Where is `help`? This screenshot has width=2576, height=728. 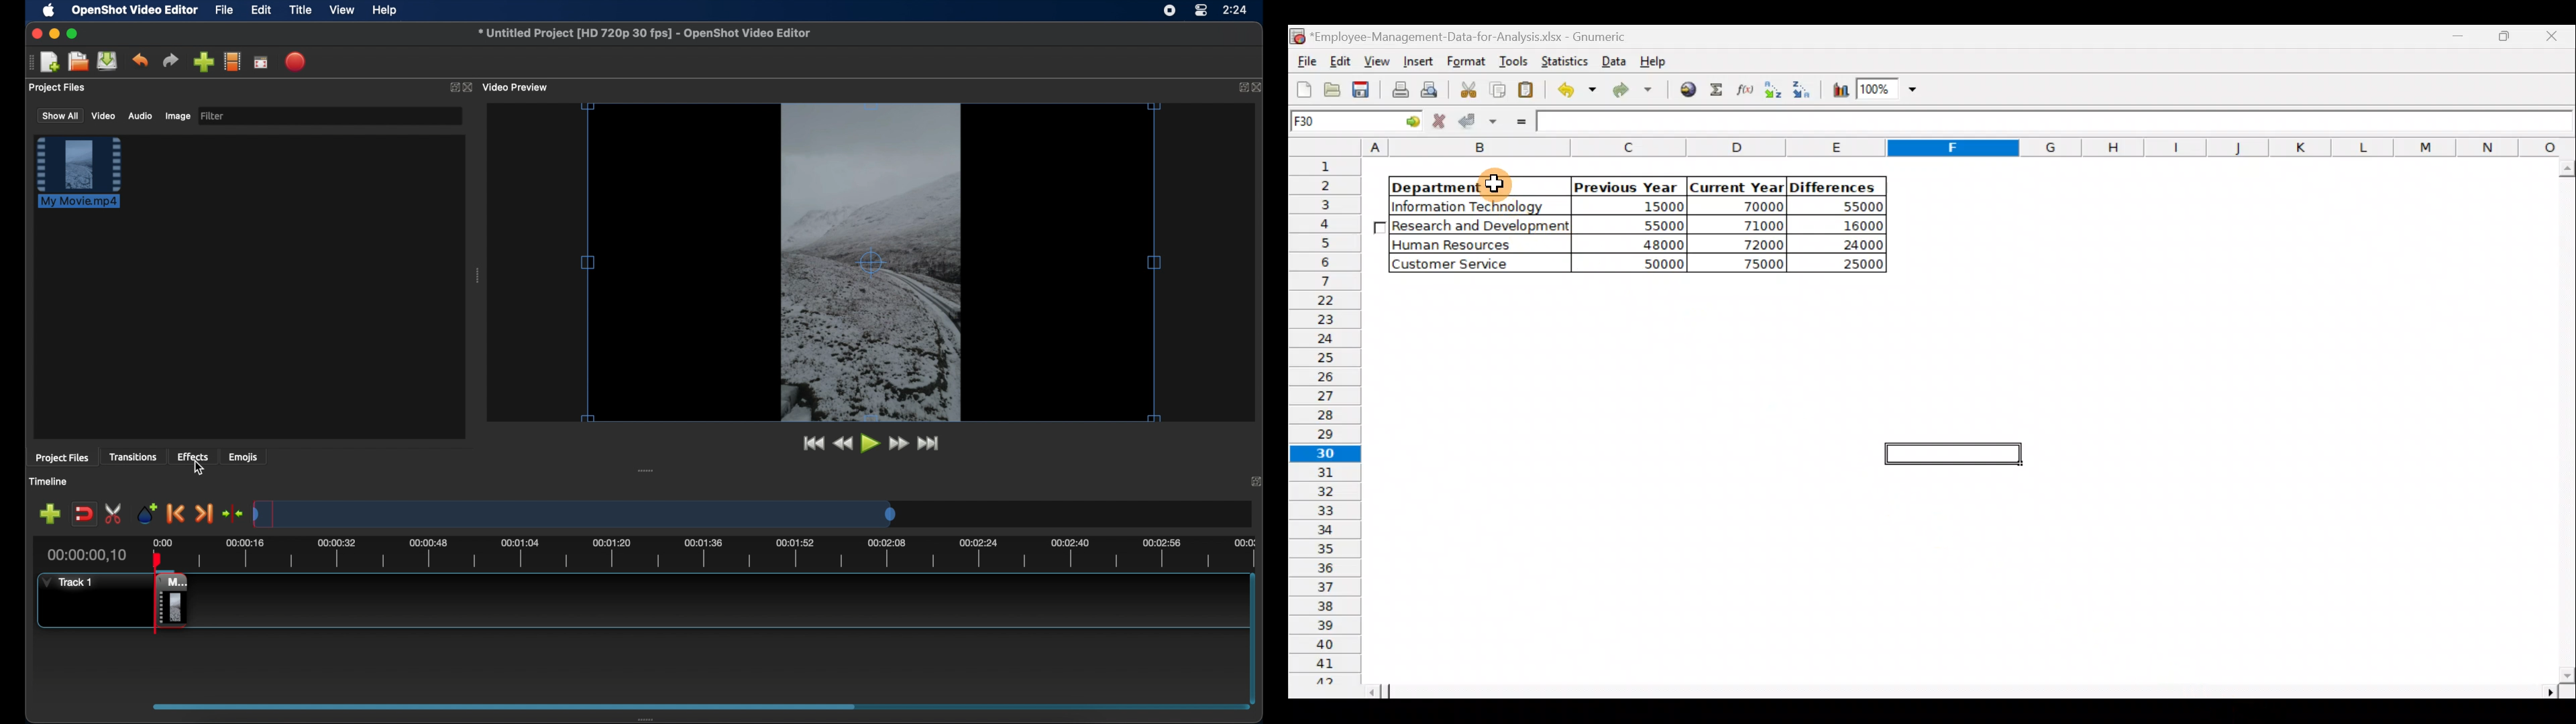 help is located at coordinates (386, 10).